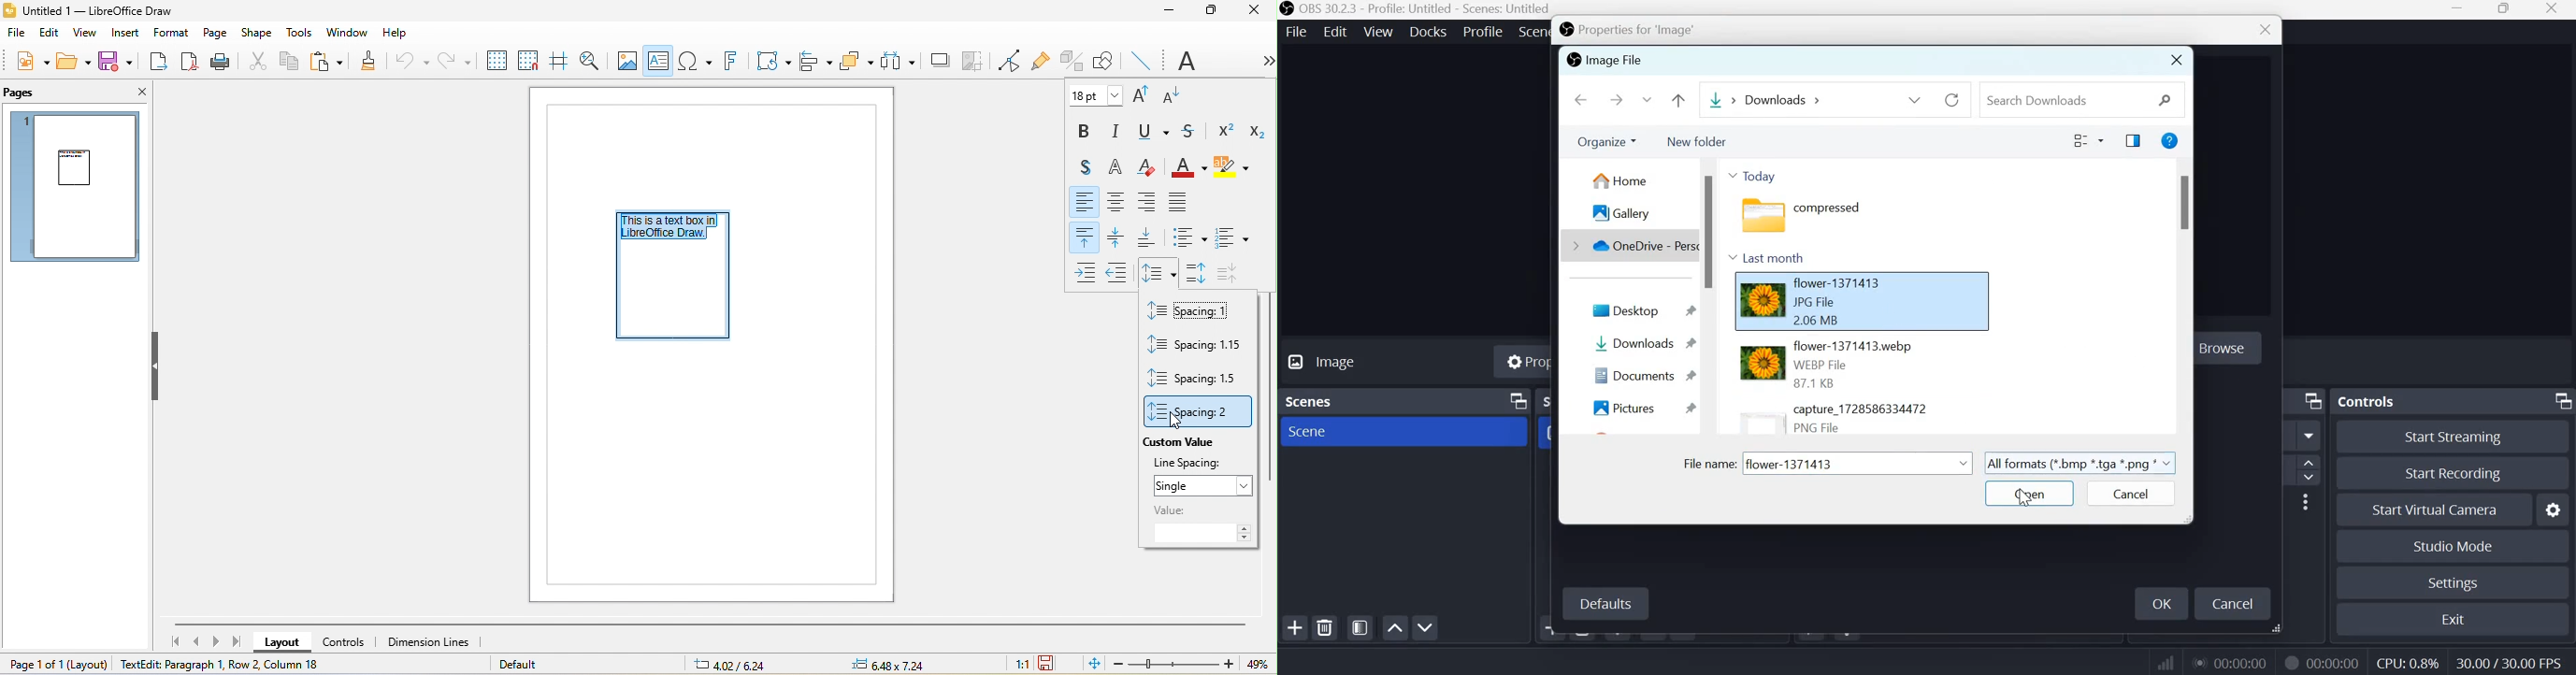  Describe the element at coordinates (2090, 141) in the screenshot. I see `change your view` at that location.